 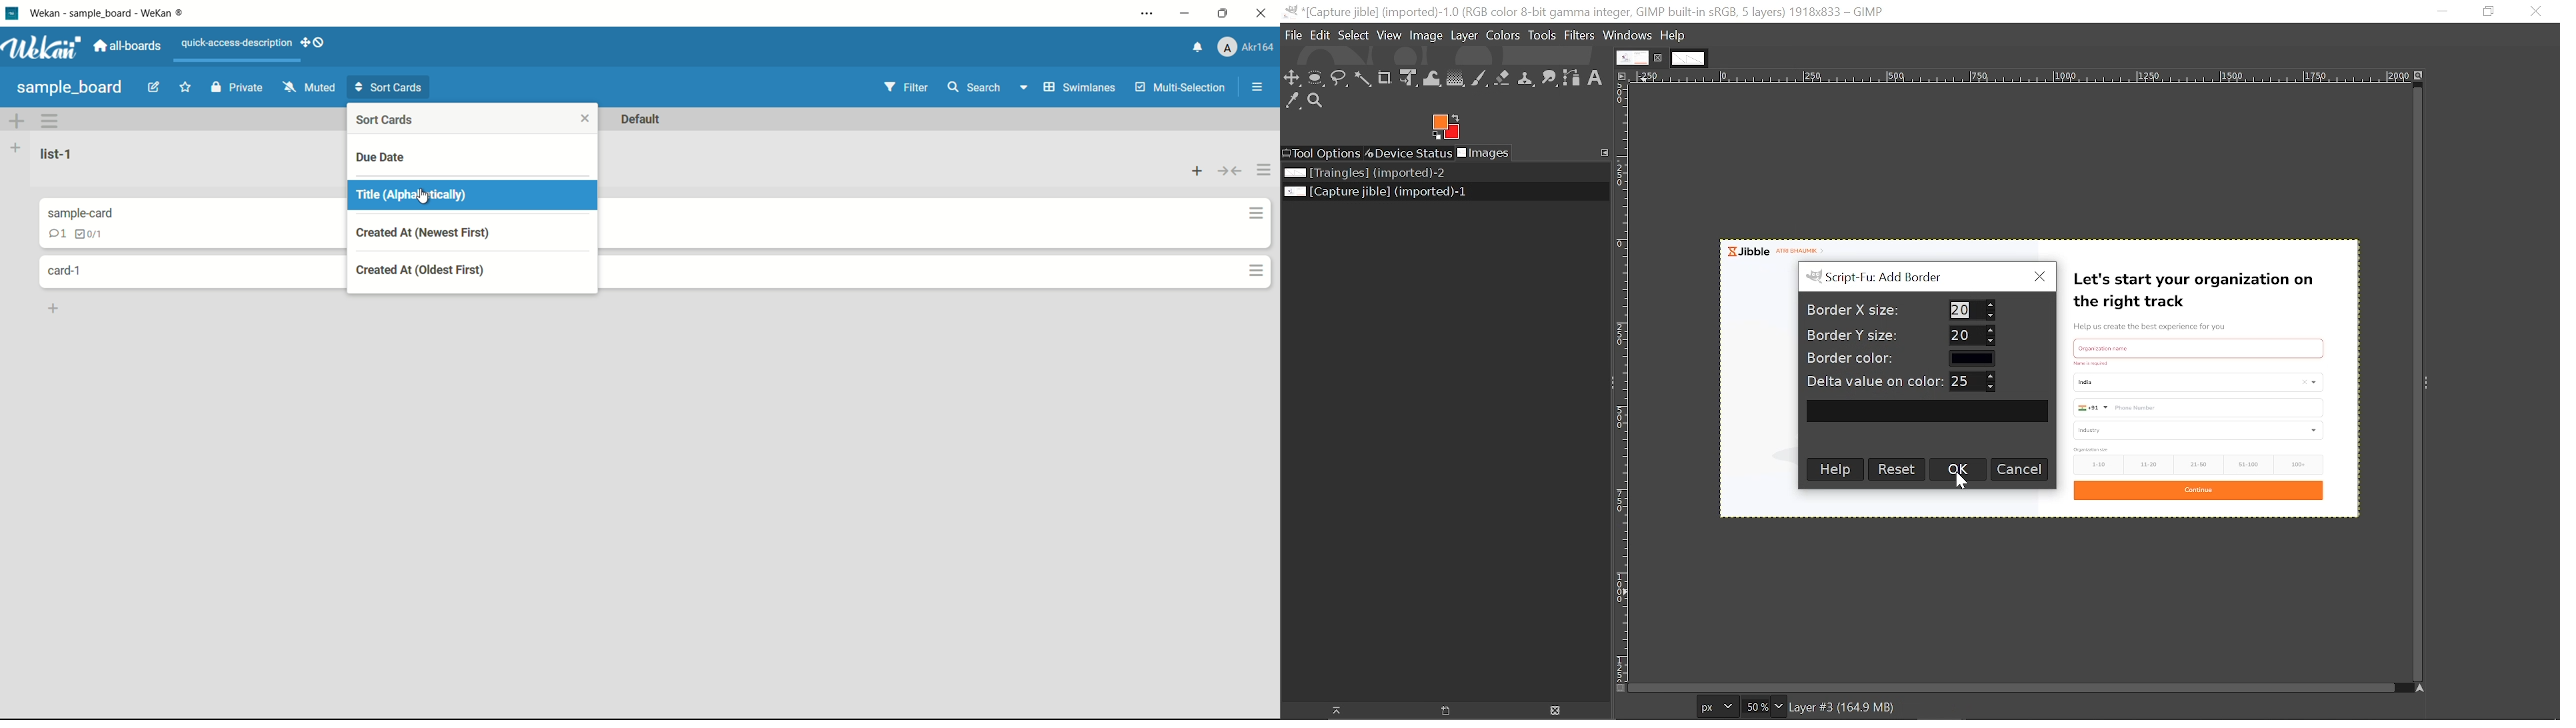 I want to click on Jibble, so click(x=1782, y=251).